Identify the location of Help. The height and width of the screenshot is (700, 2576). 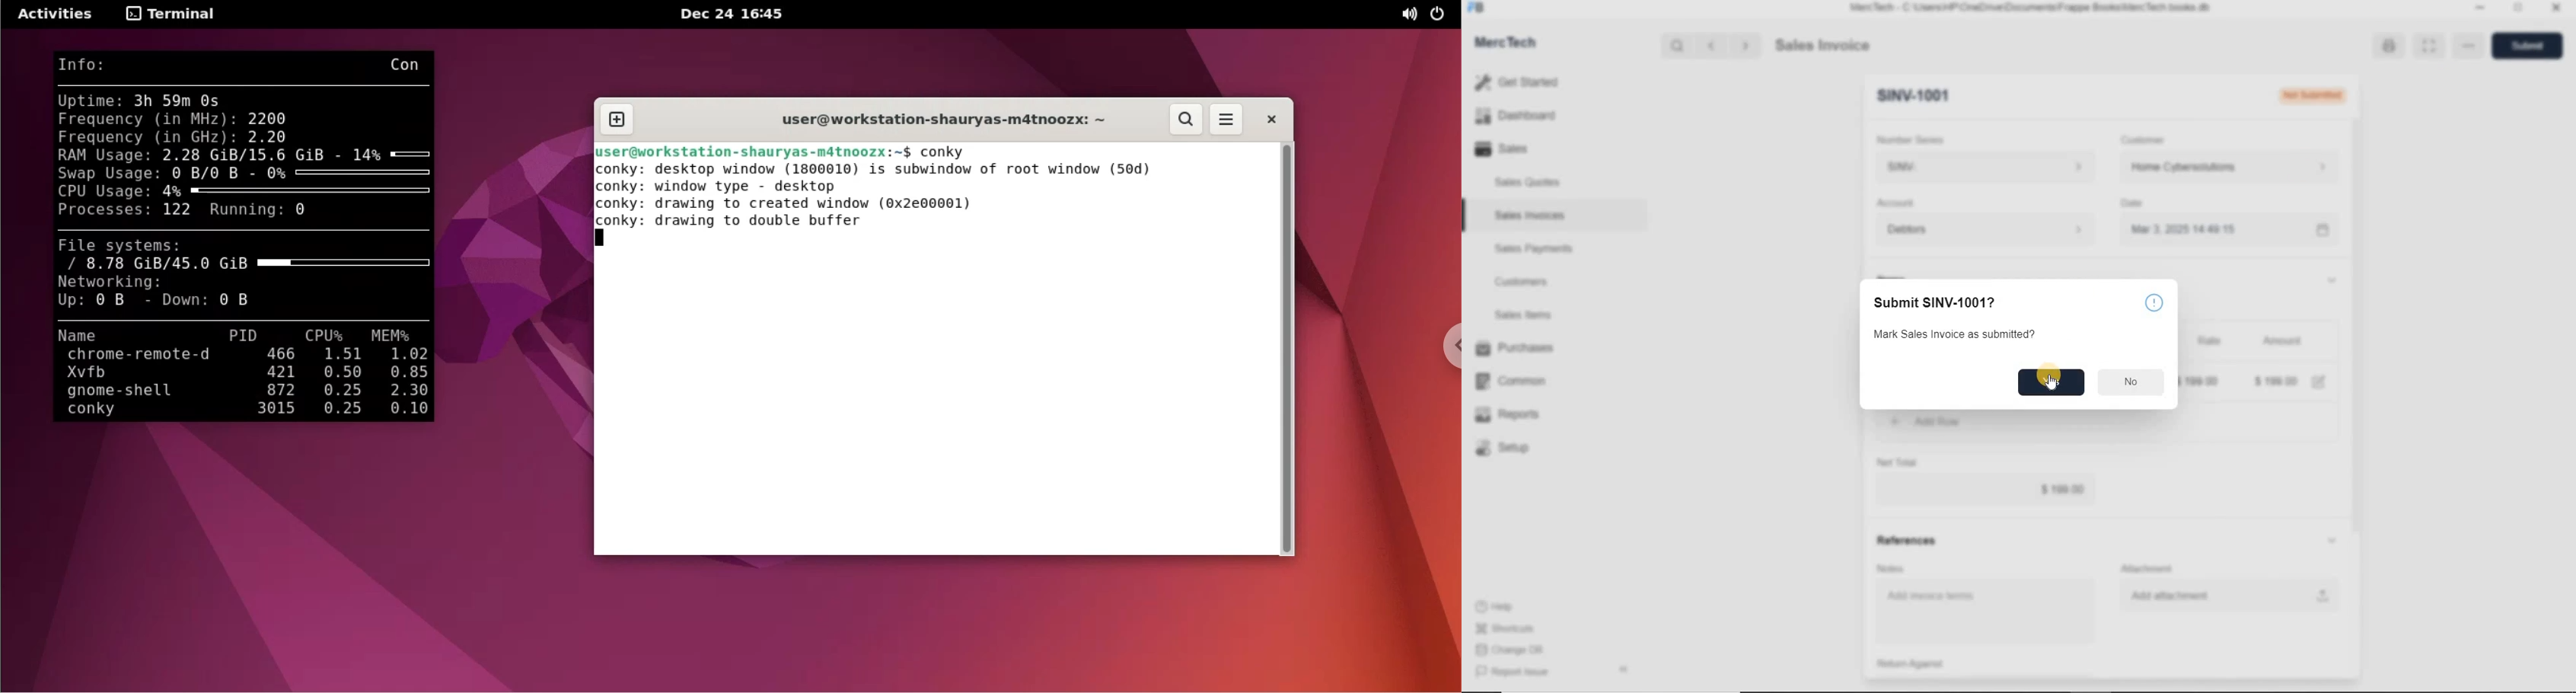
(1501, 607).